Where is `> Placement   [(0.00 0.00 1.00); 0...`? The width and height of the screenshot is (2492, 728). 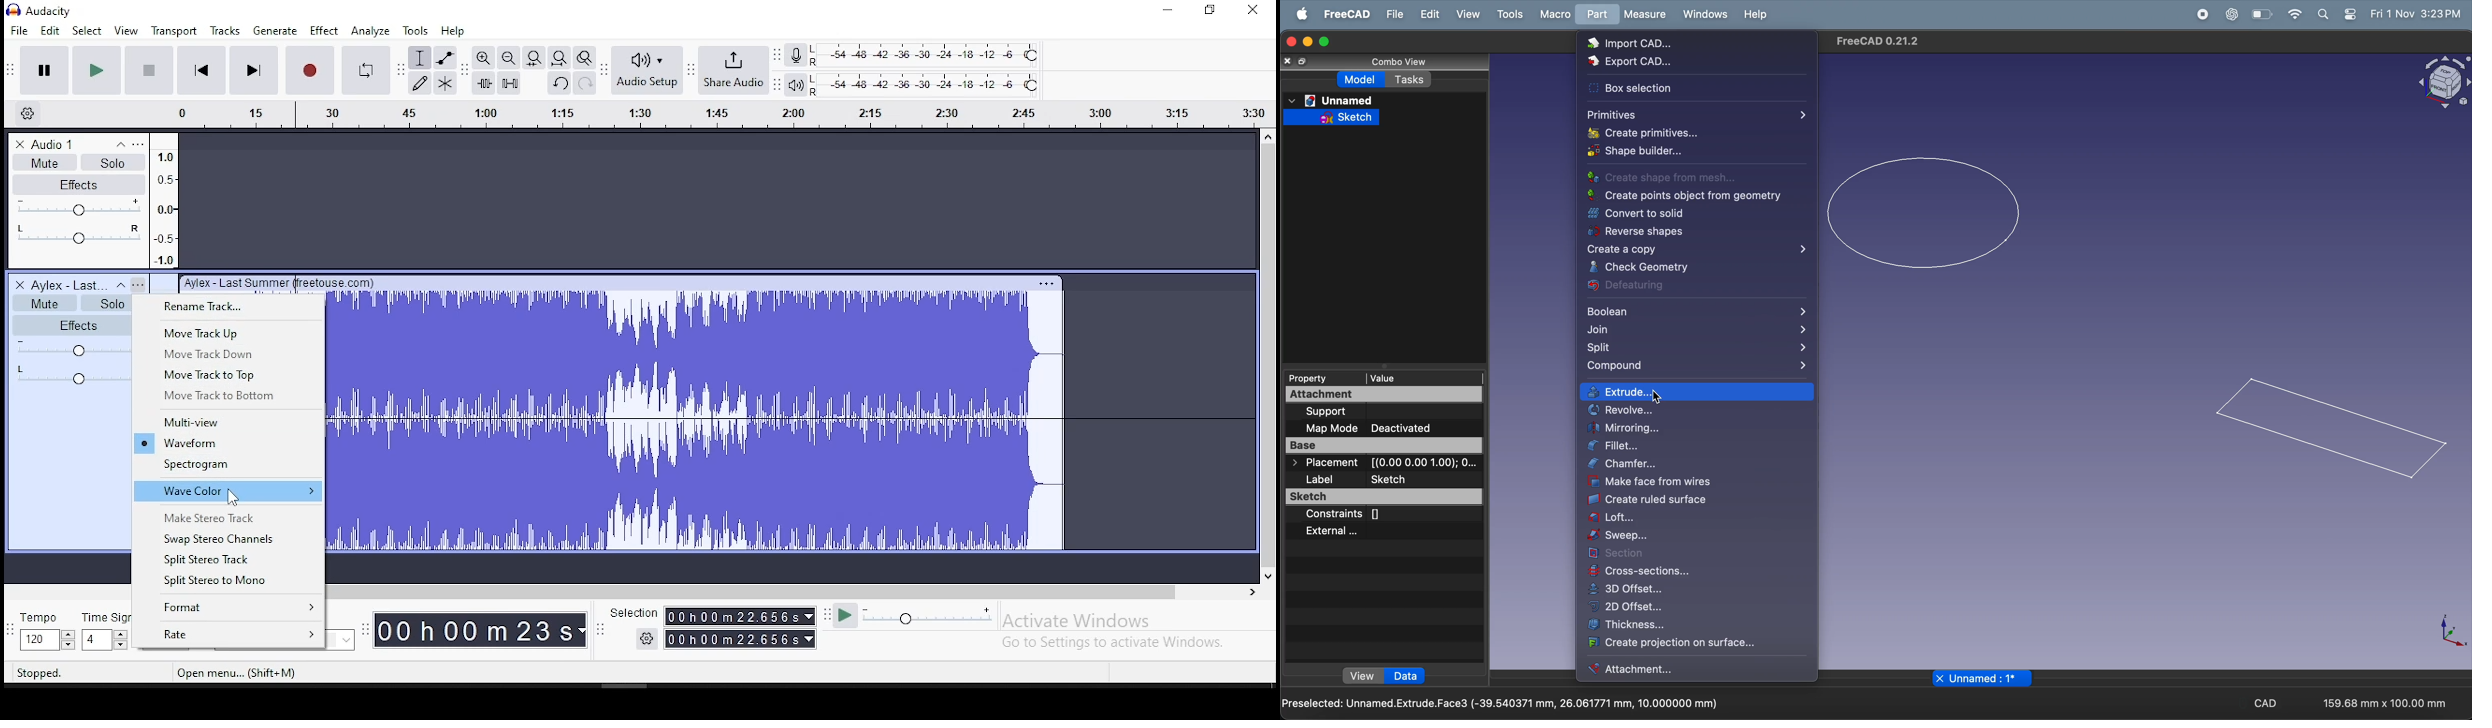 > Placement   [(0.00 0.00 1.00); 0... is located at coordinates (1384, 463).